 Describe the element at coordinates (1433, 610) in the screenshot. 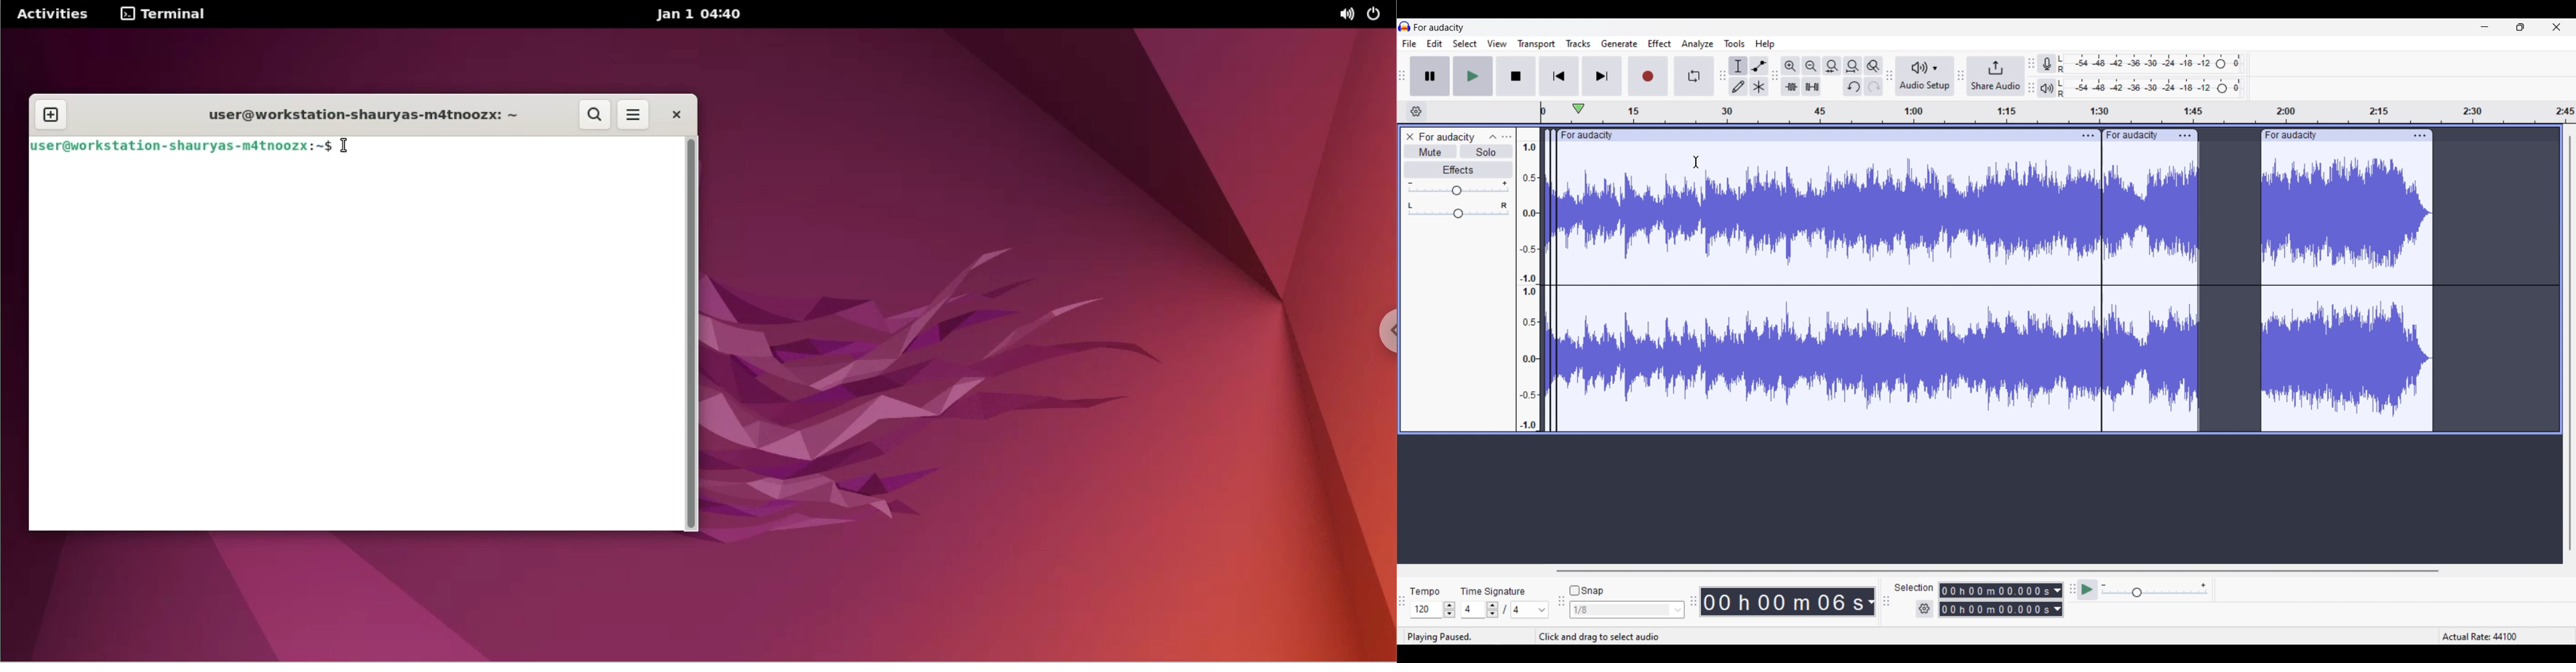

I see `Tempo settings` at that location.